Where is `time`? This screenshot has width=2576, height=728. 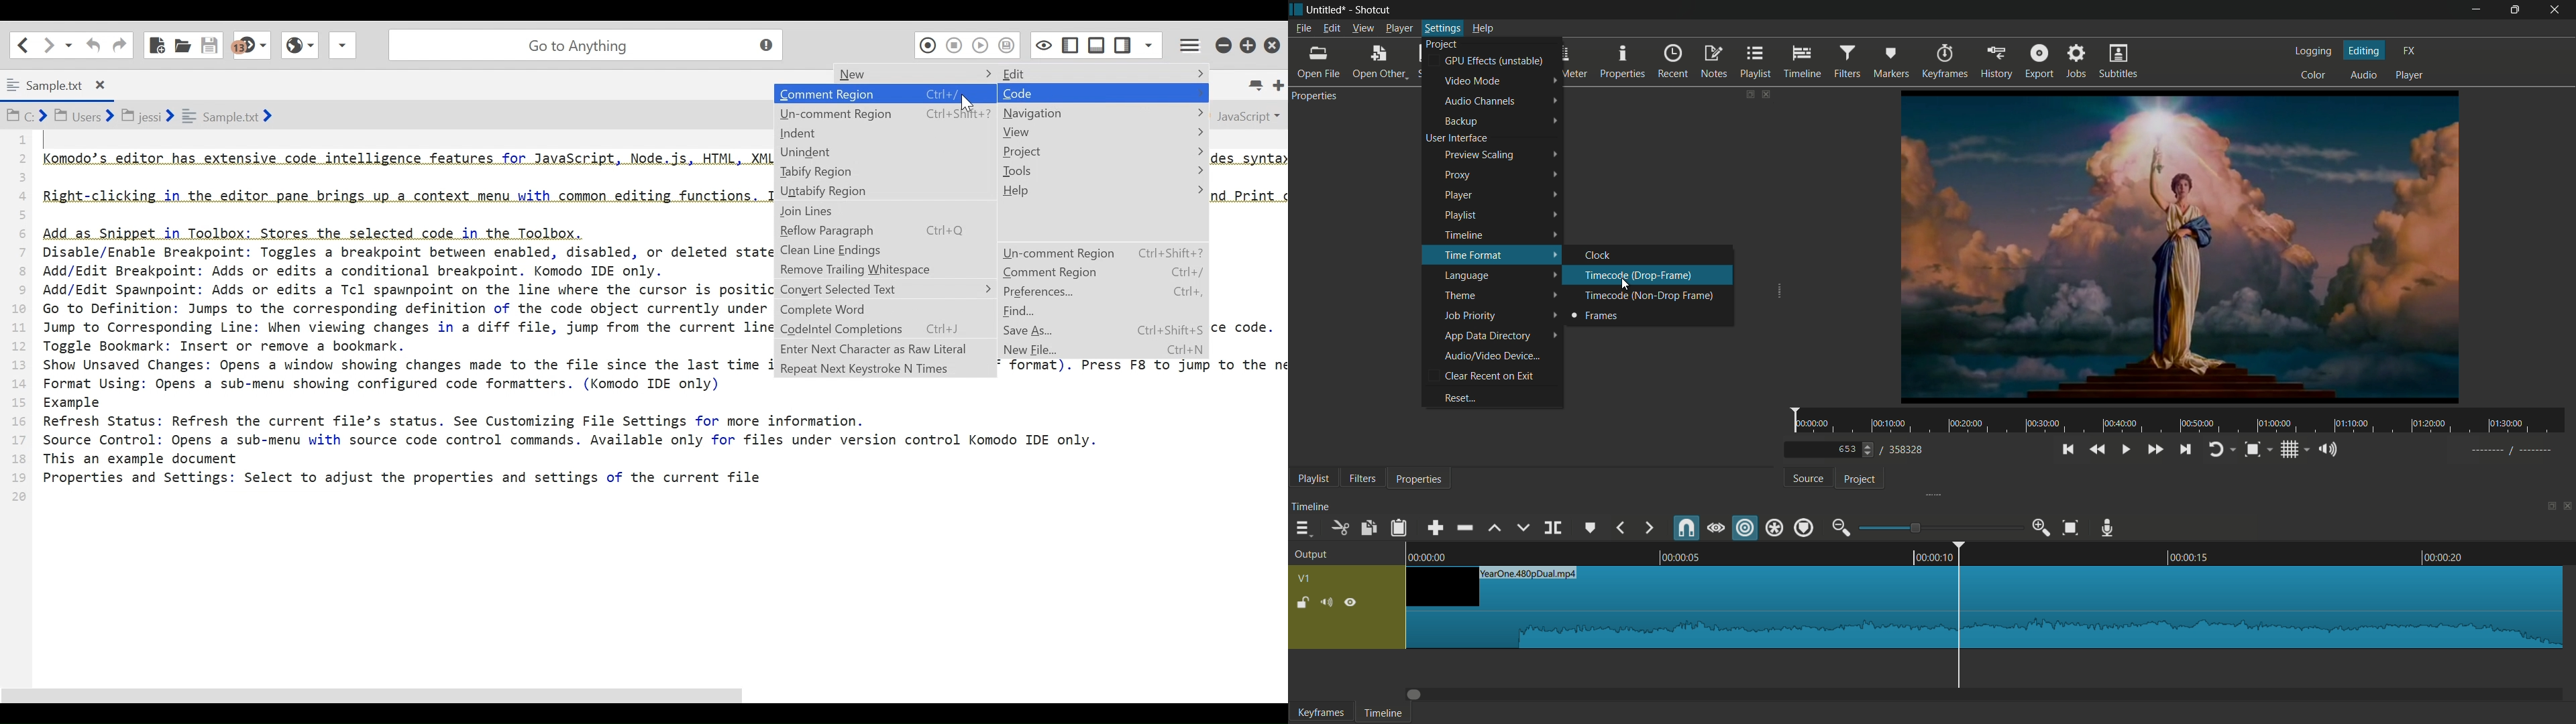 time is located at coordinates (2180, 422).